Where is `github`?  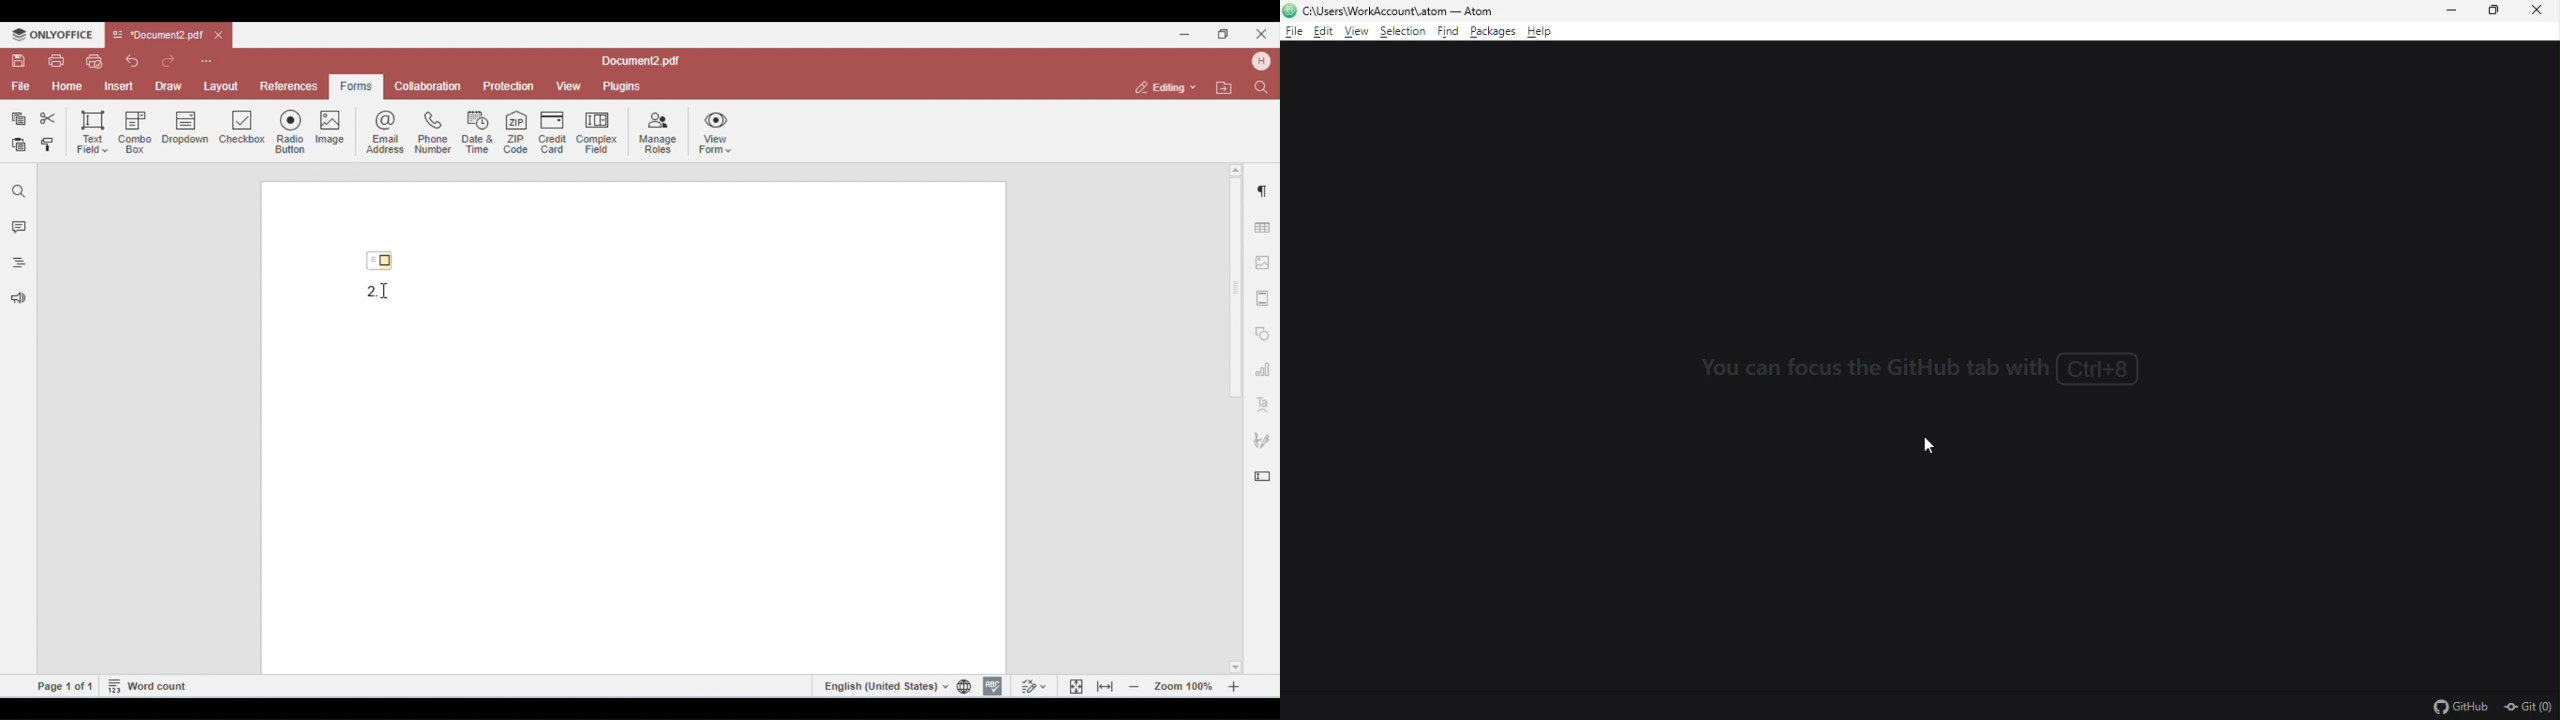
github is located at coordinates (2453, 705).